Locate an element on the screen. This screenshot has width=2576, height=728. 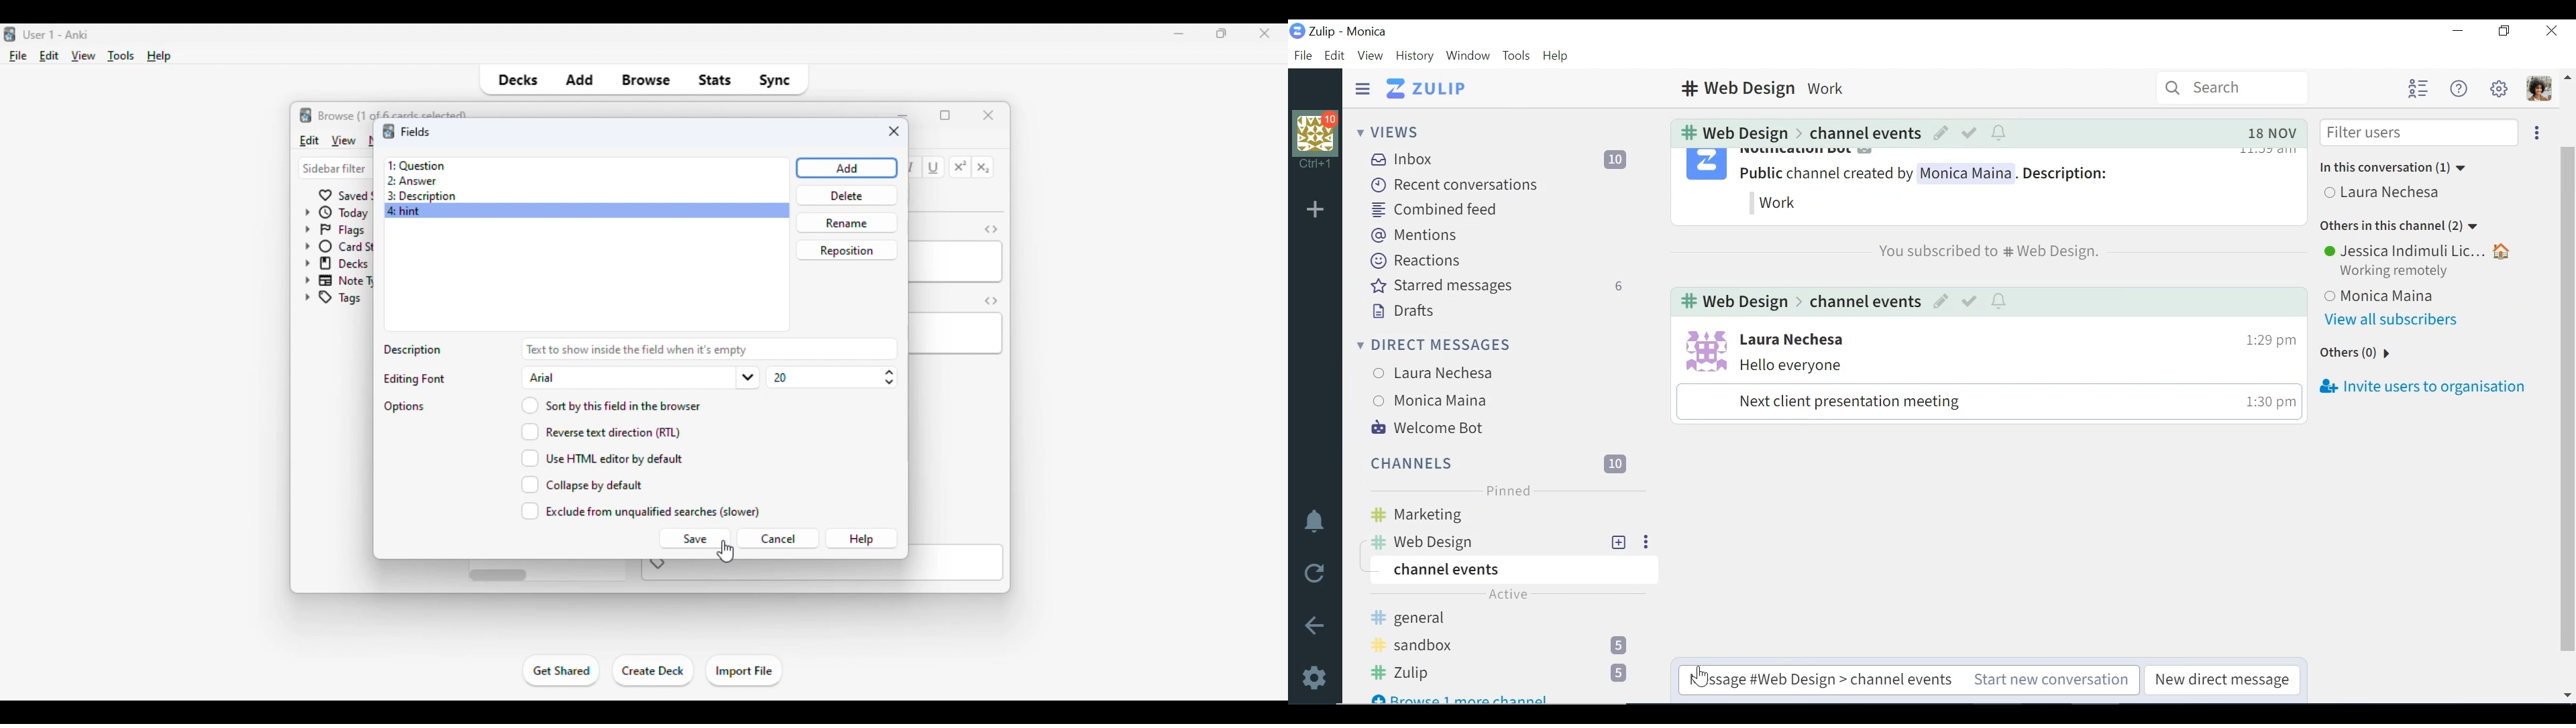
User is located at coordinates (1440, 371).